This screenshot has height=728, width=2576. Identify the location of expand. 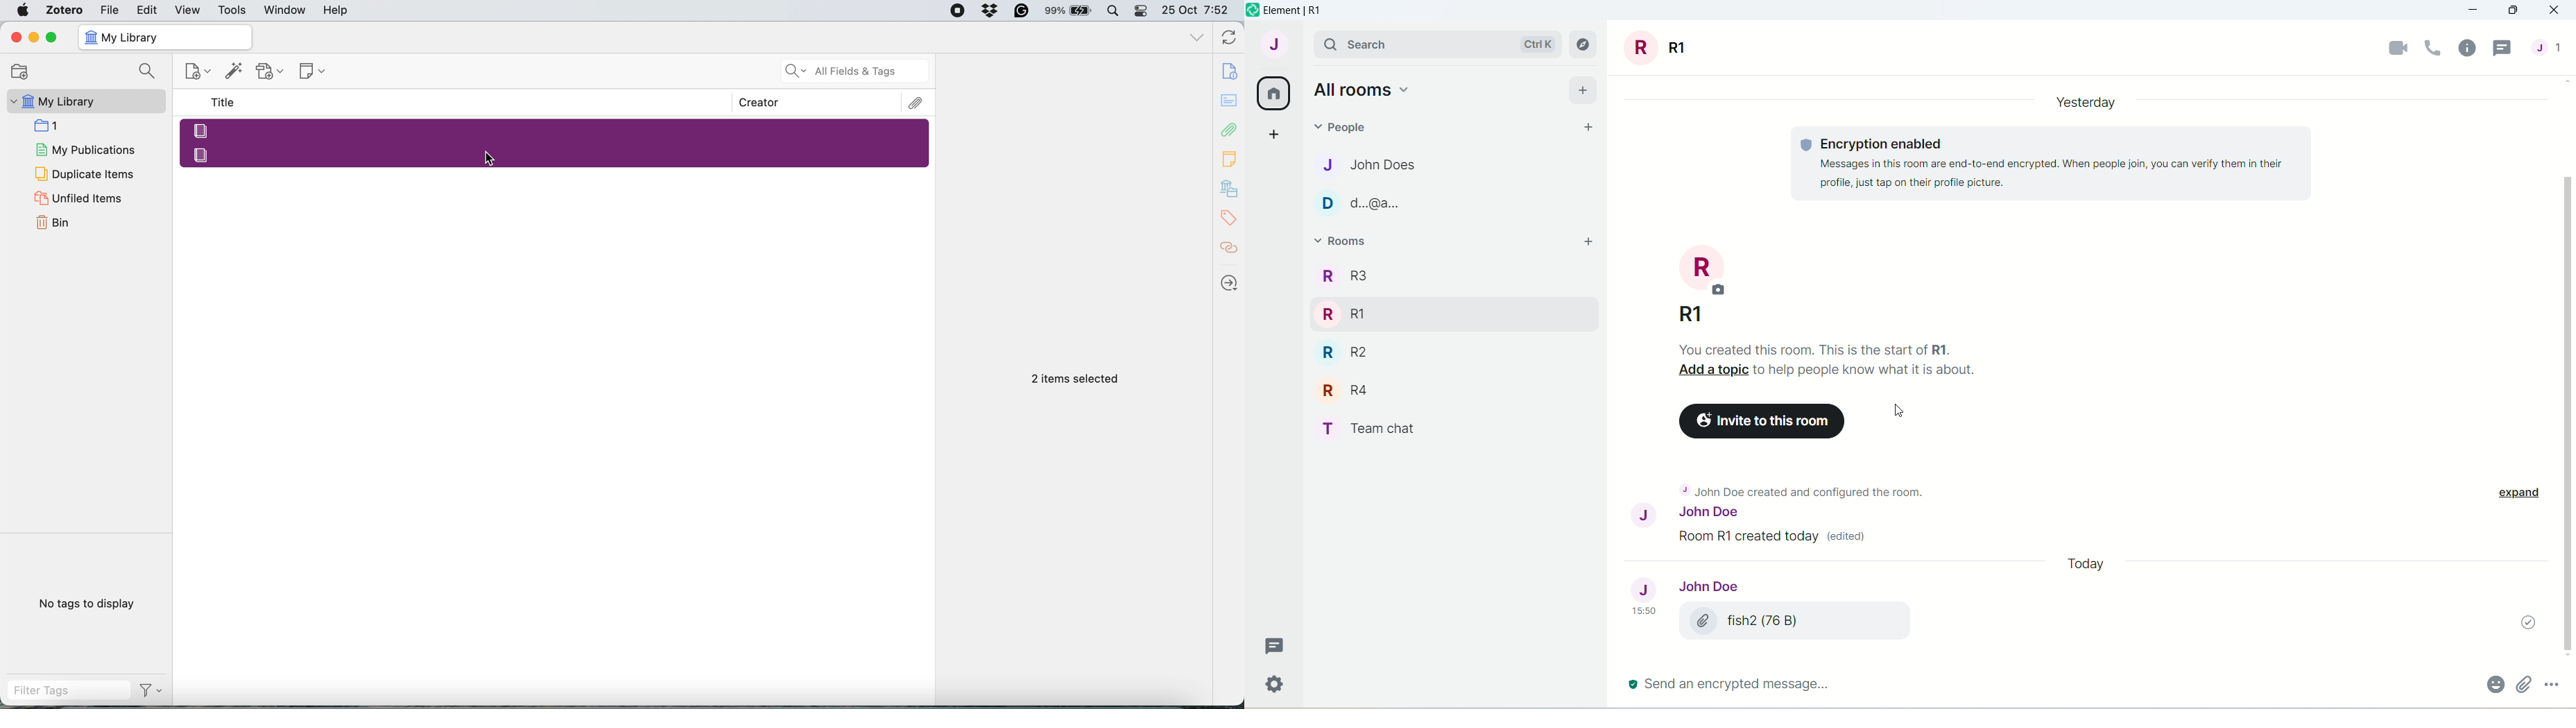
(2520, 493).